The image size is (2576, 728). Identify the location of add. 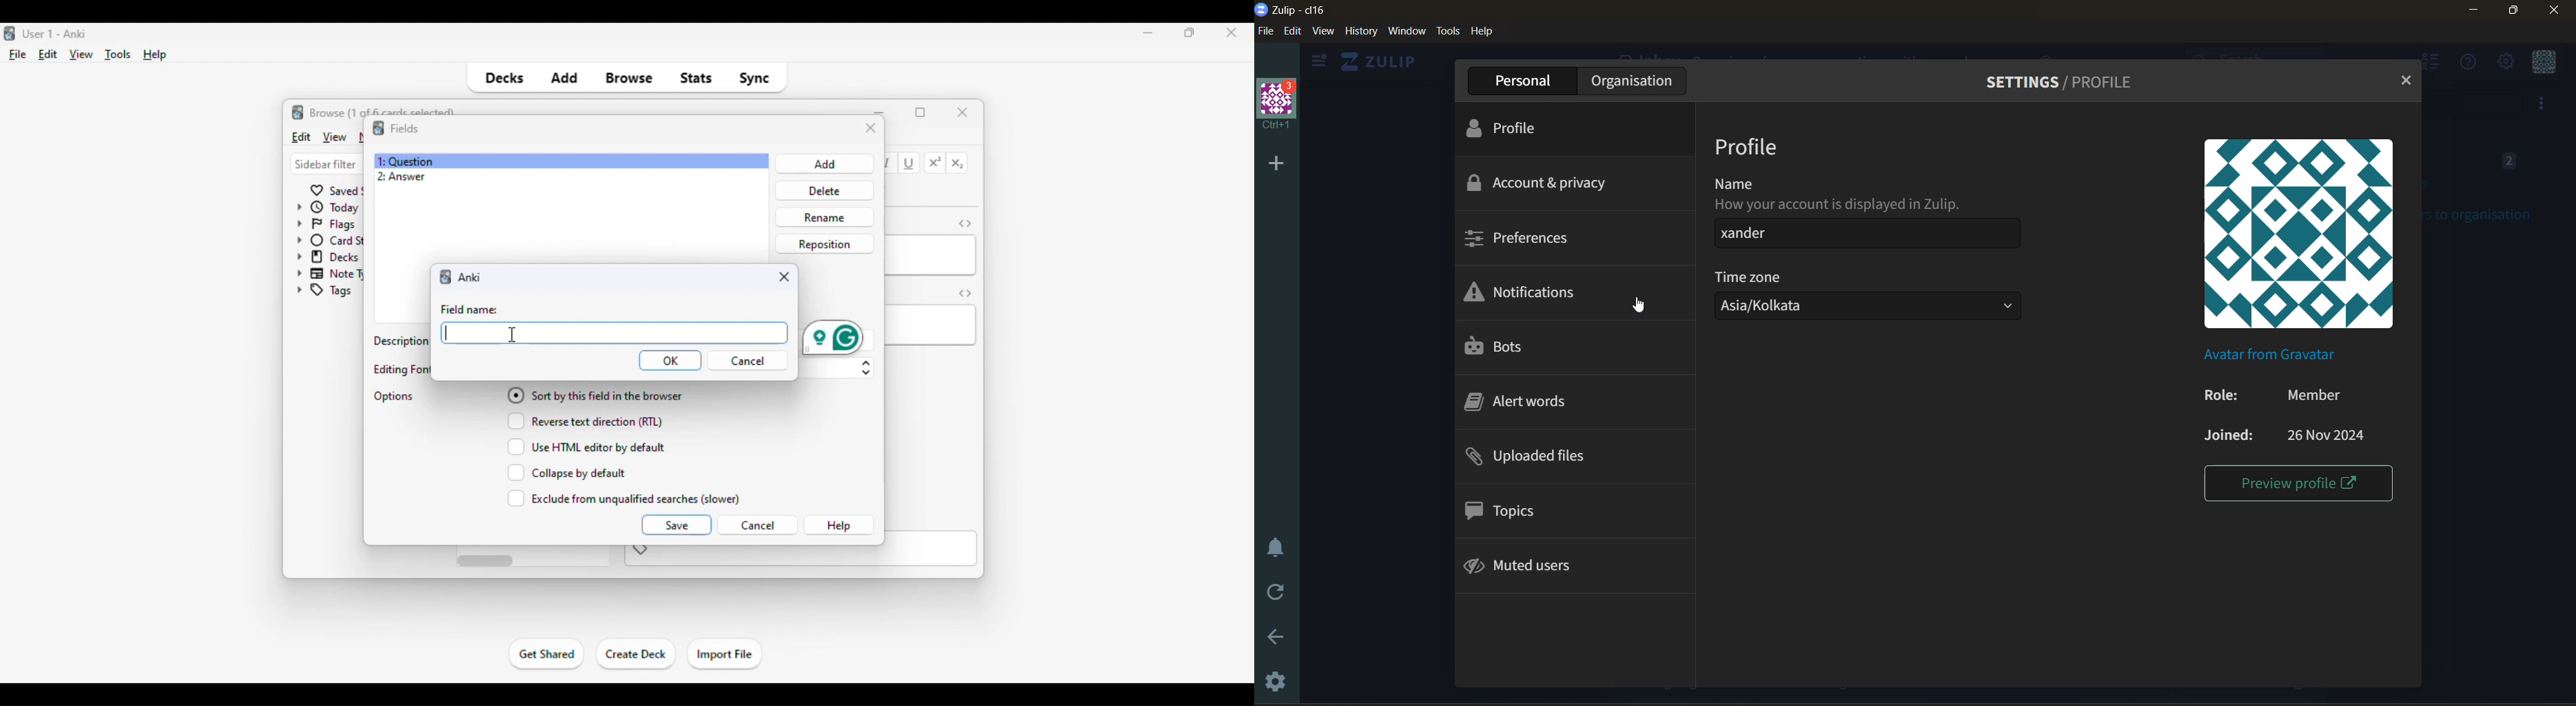
(564, 78).